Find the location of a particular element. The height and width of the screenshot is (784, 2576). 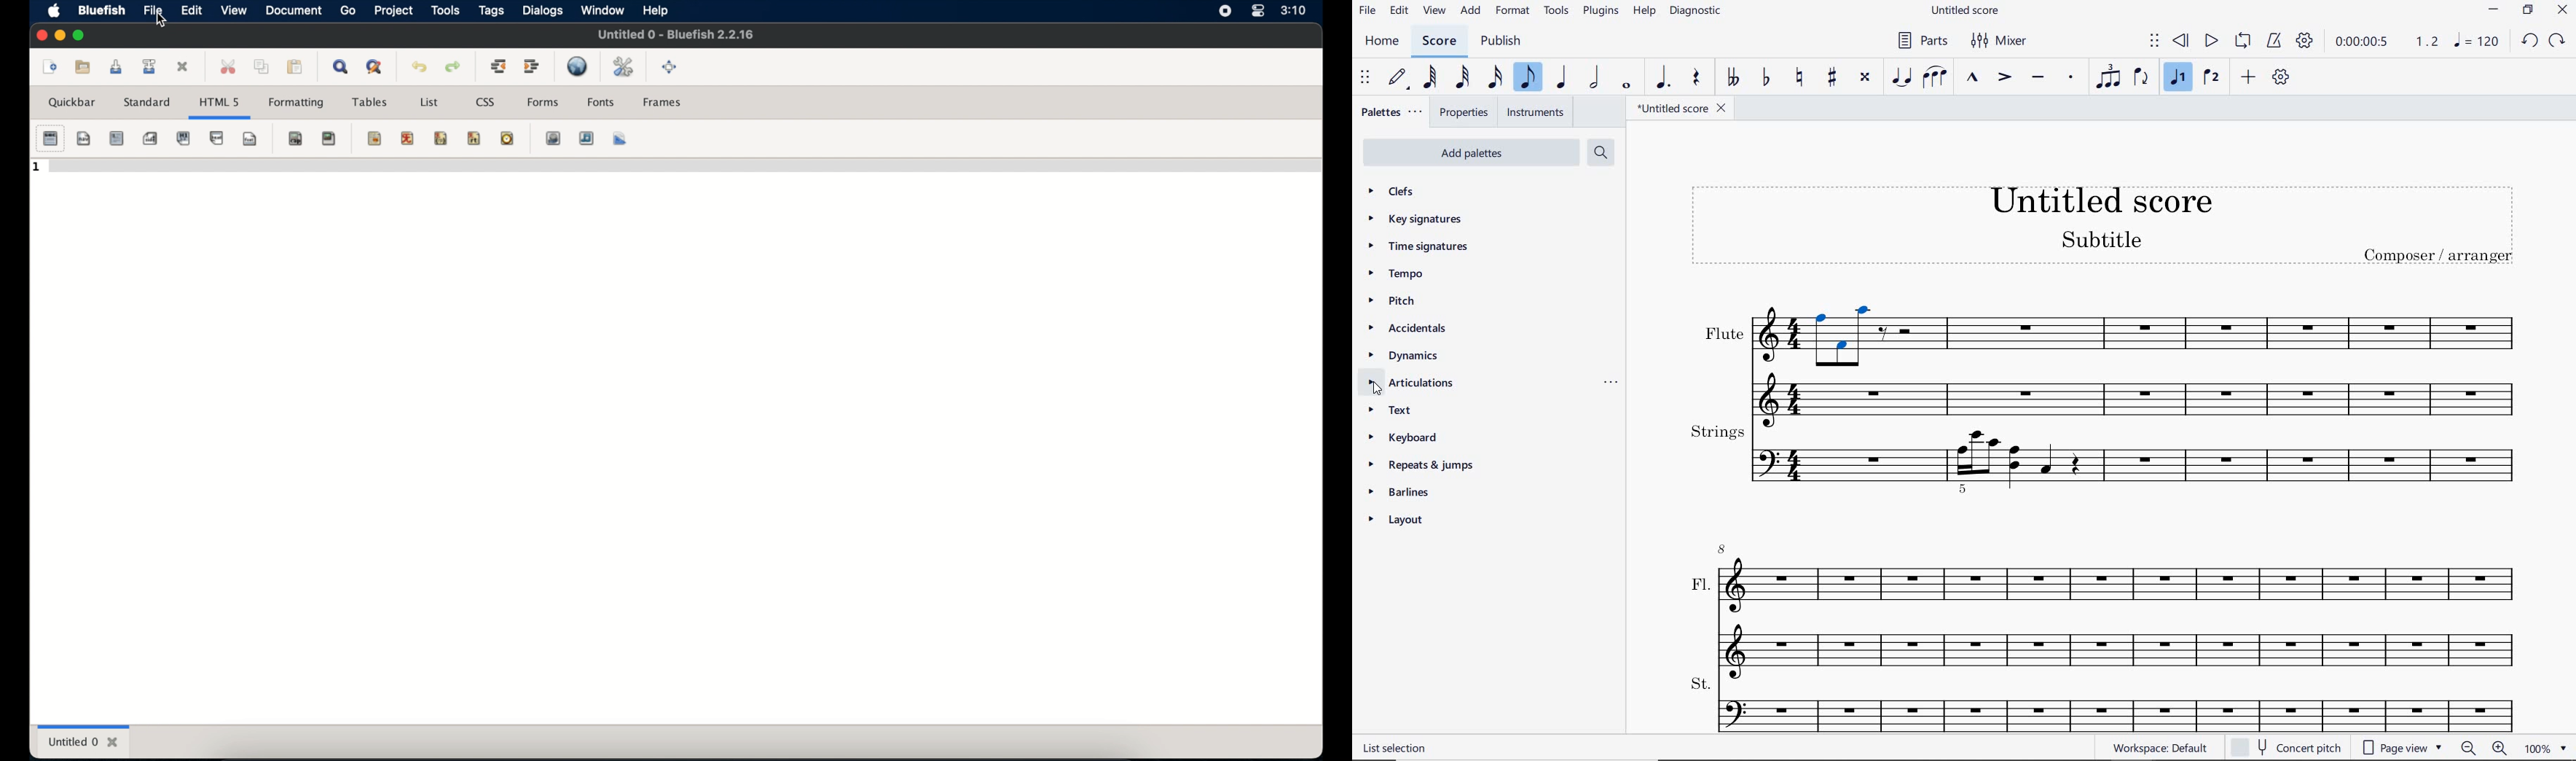

figcaption is located at coordinates (296, 138).